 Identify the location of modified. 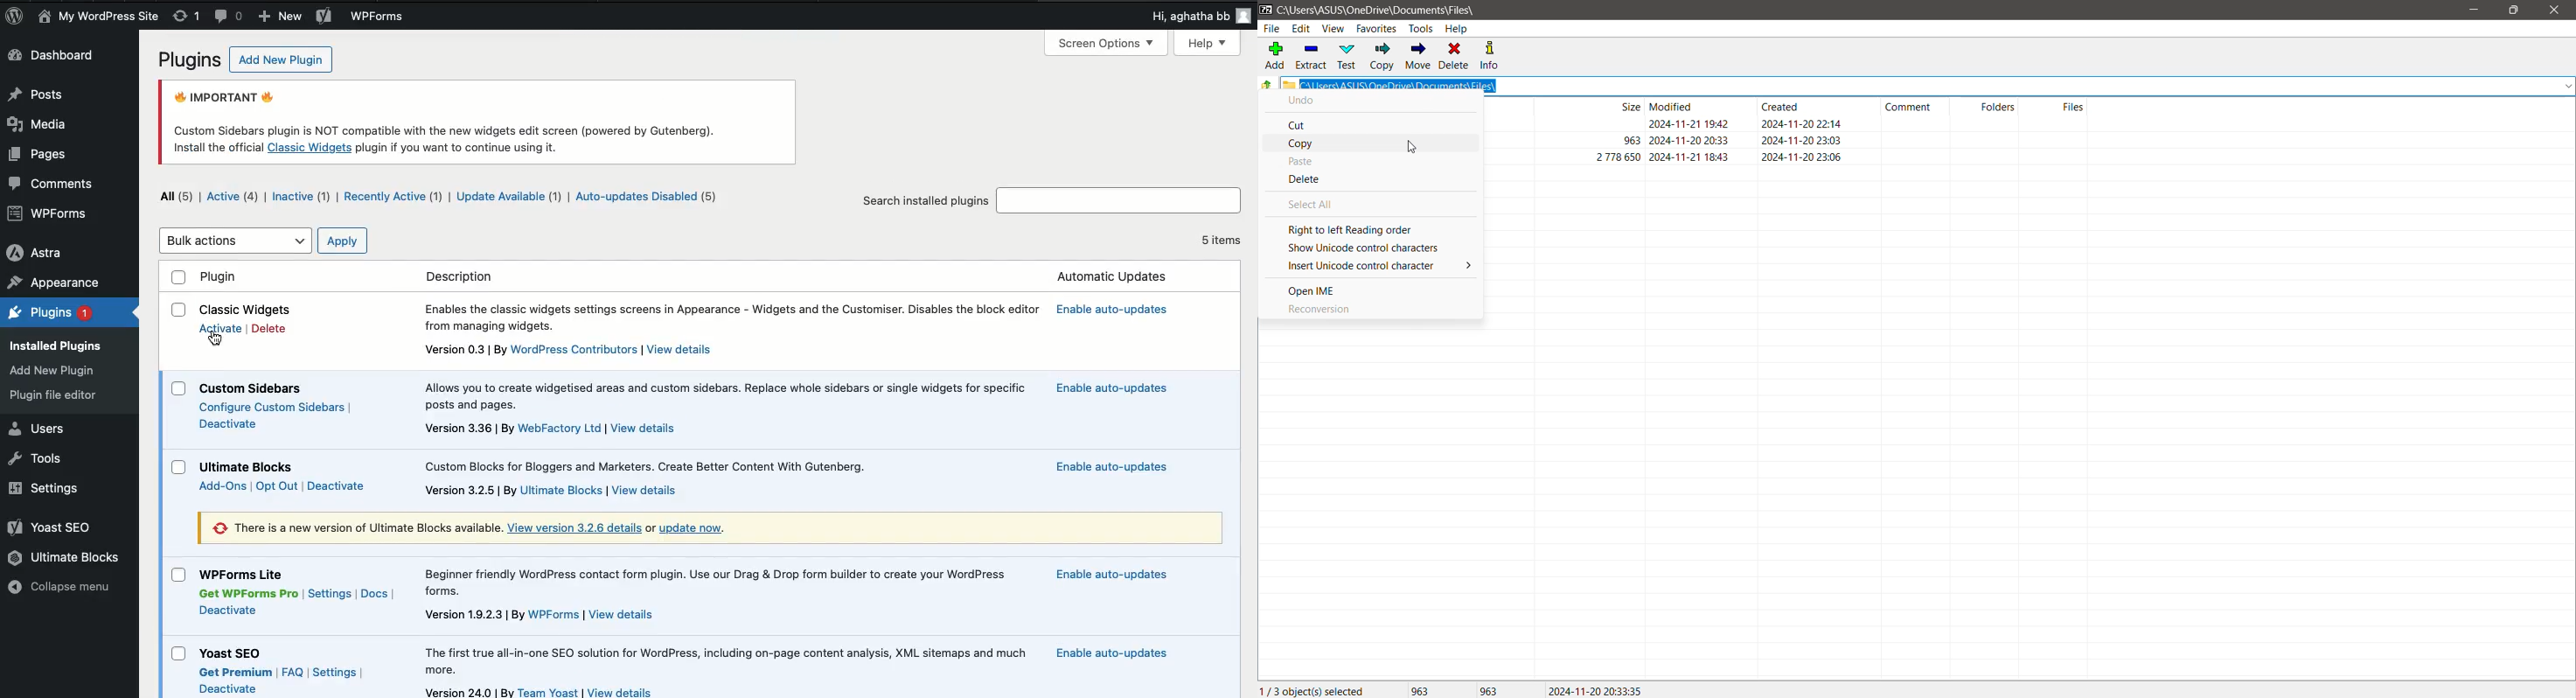
(1671, 106).